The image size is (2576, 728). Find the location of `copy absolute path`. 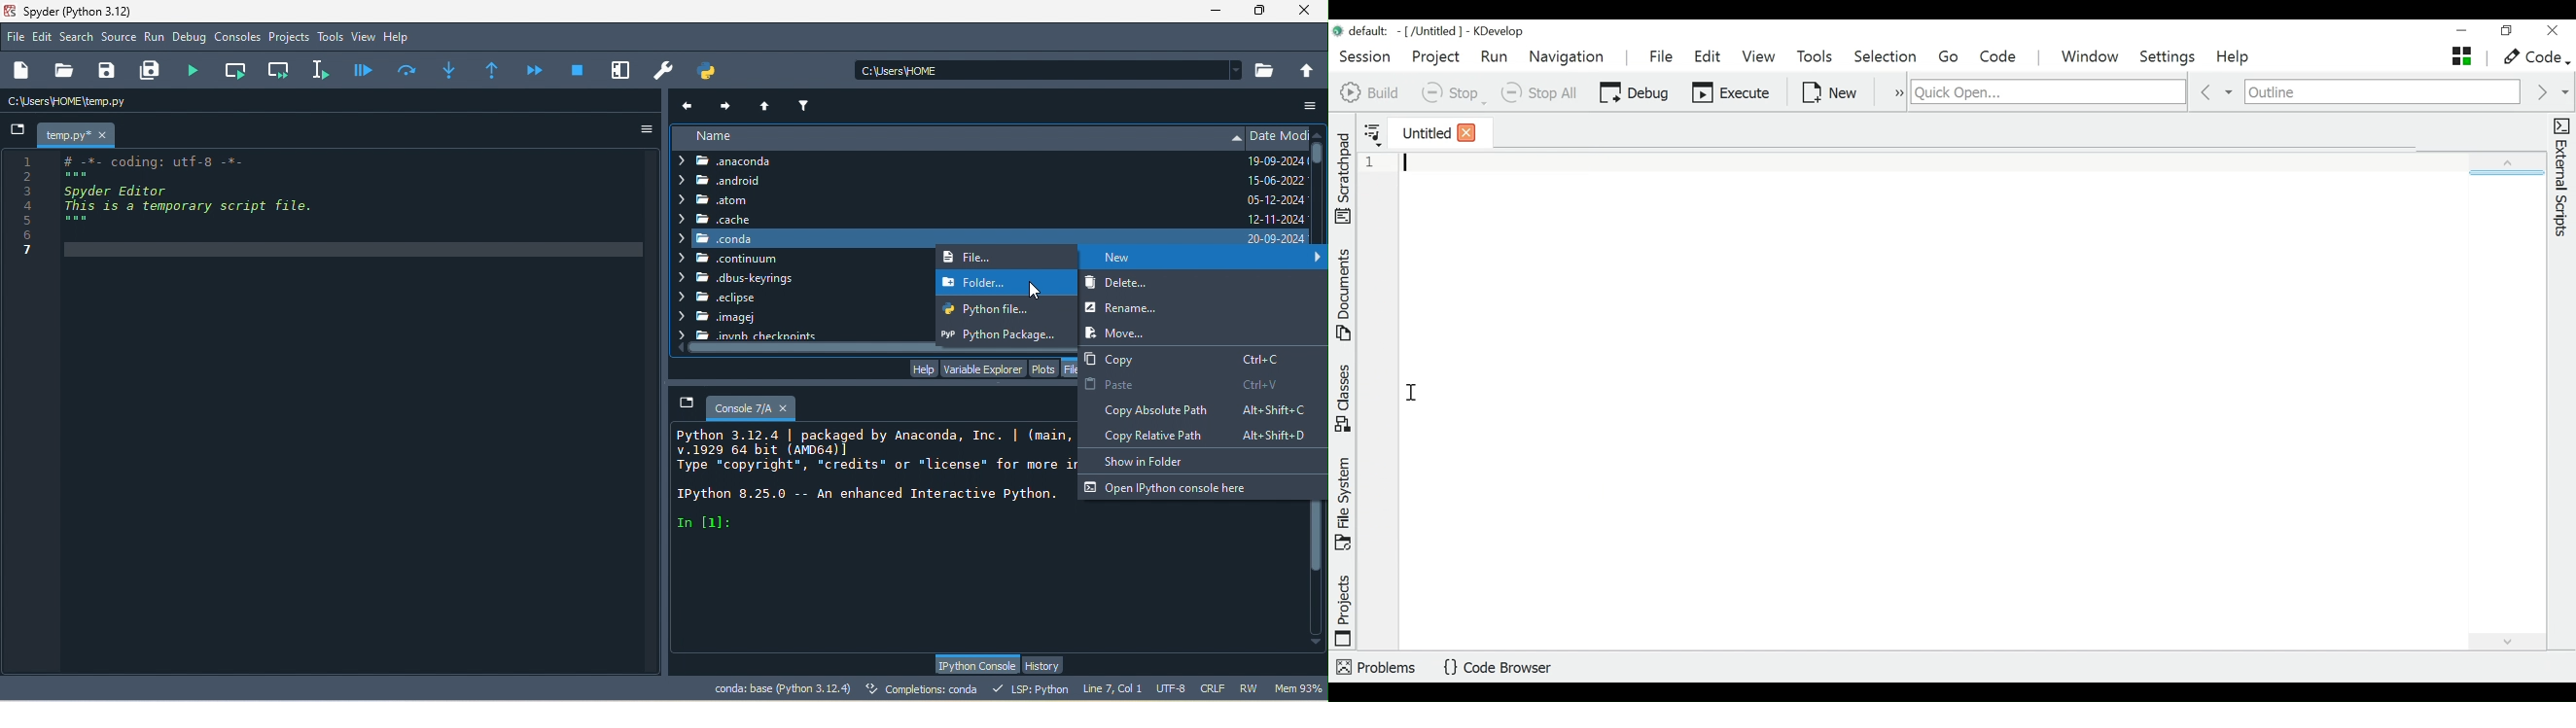

copy absolute path is located at coordinates (1198, 408).